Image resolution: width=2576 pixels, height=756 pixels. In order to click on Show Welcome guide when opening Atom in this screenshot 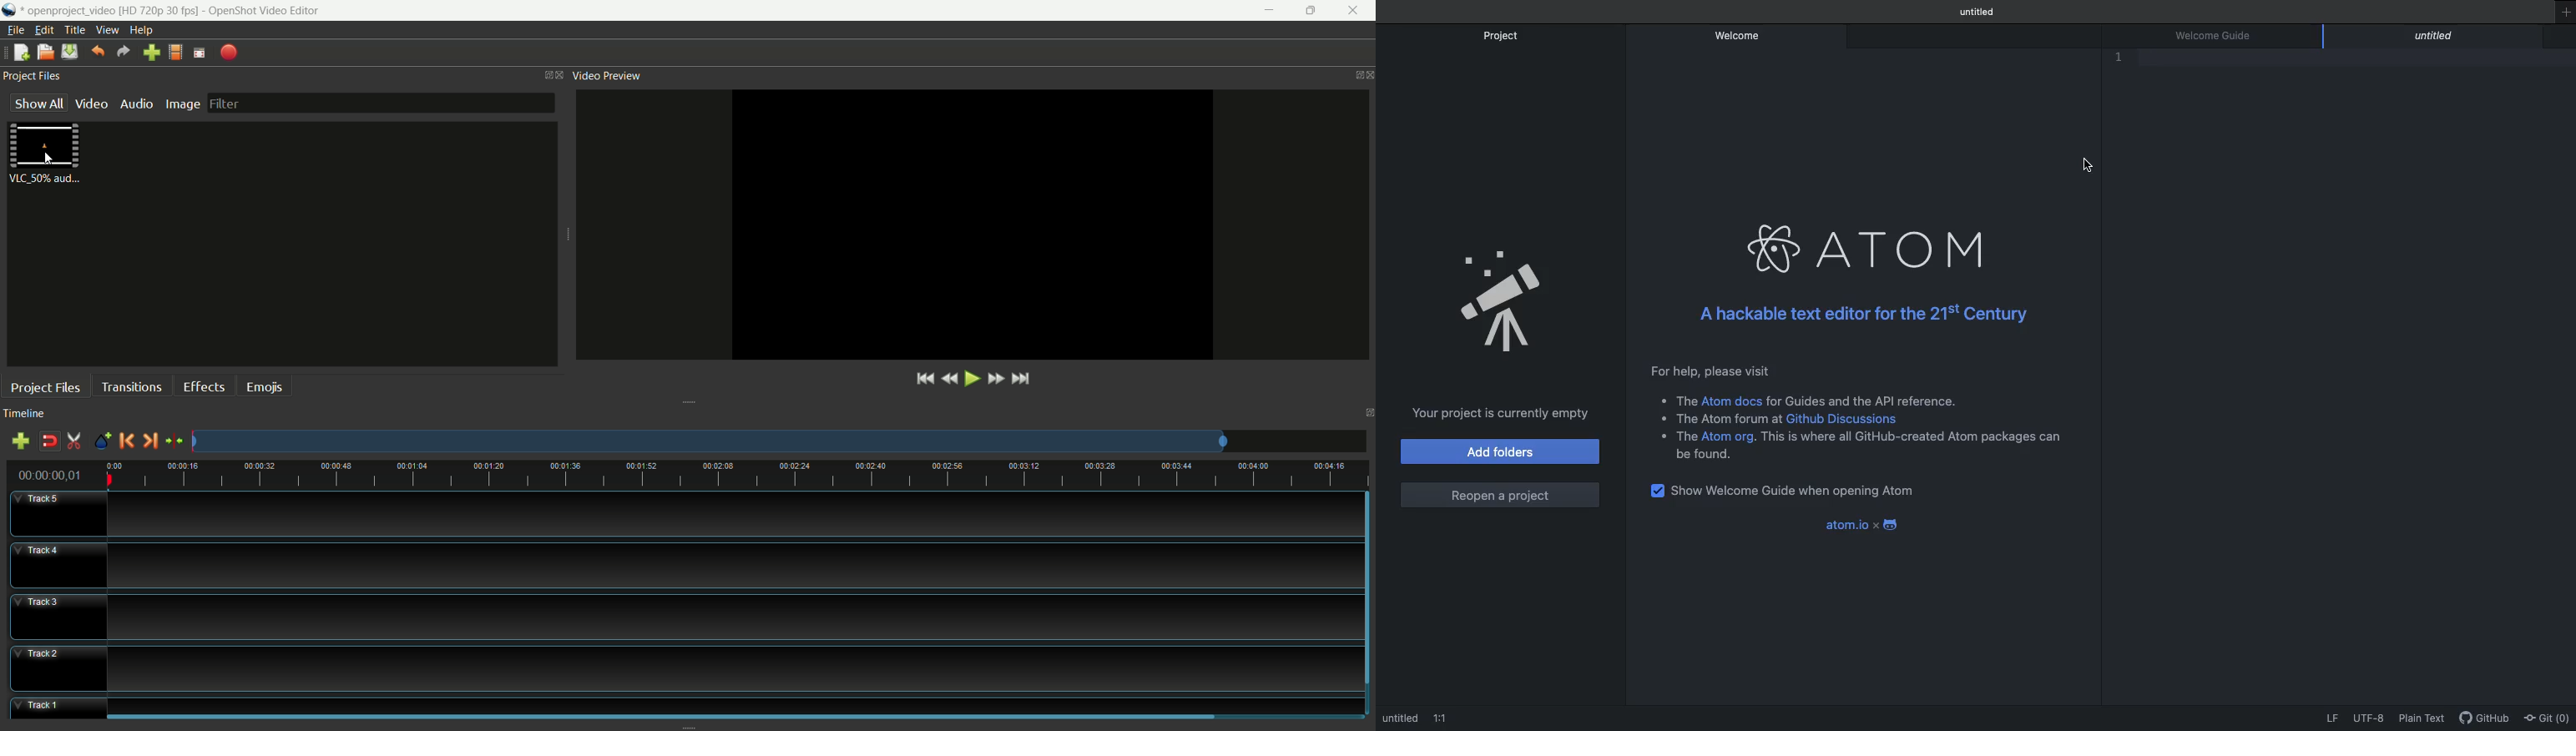, I will do `click(1800, 492)`.